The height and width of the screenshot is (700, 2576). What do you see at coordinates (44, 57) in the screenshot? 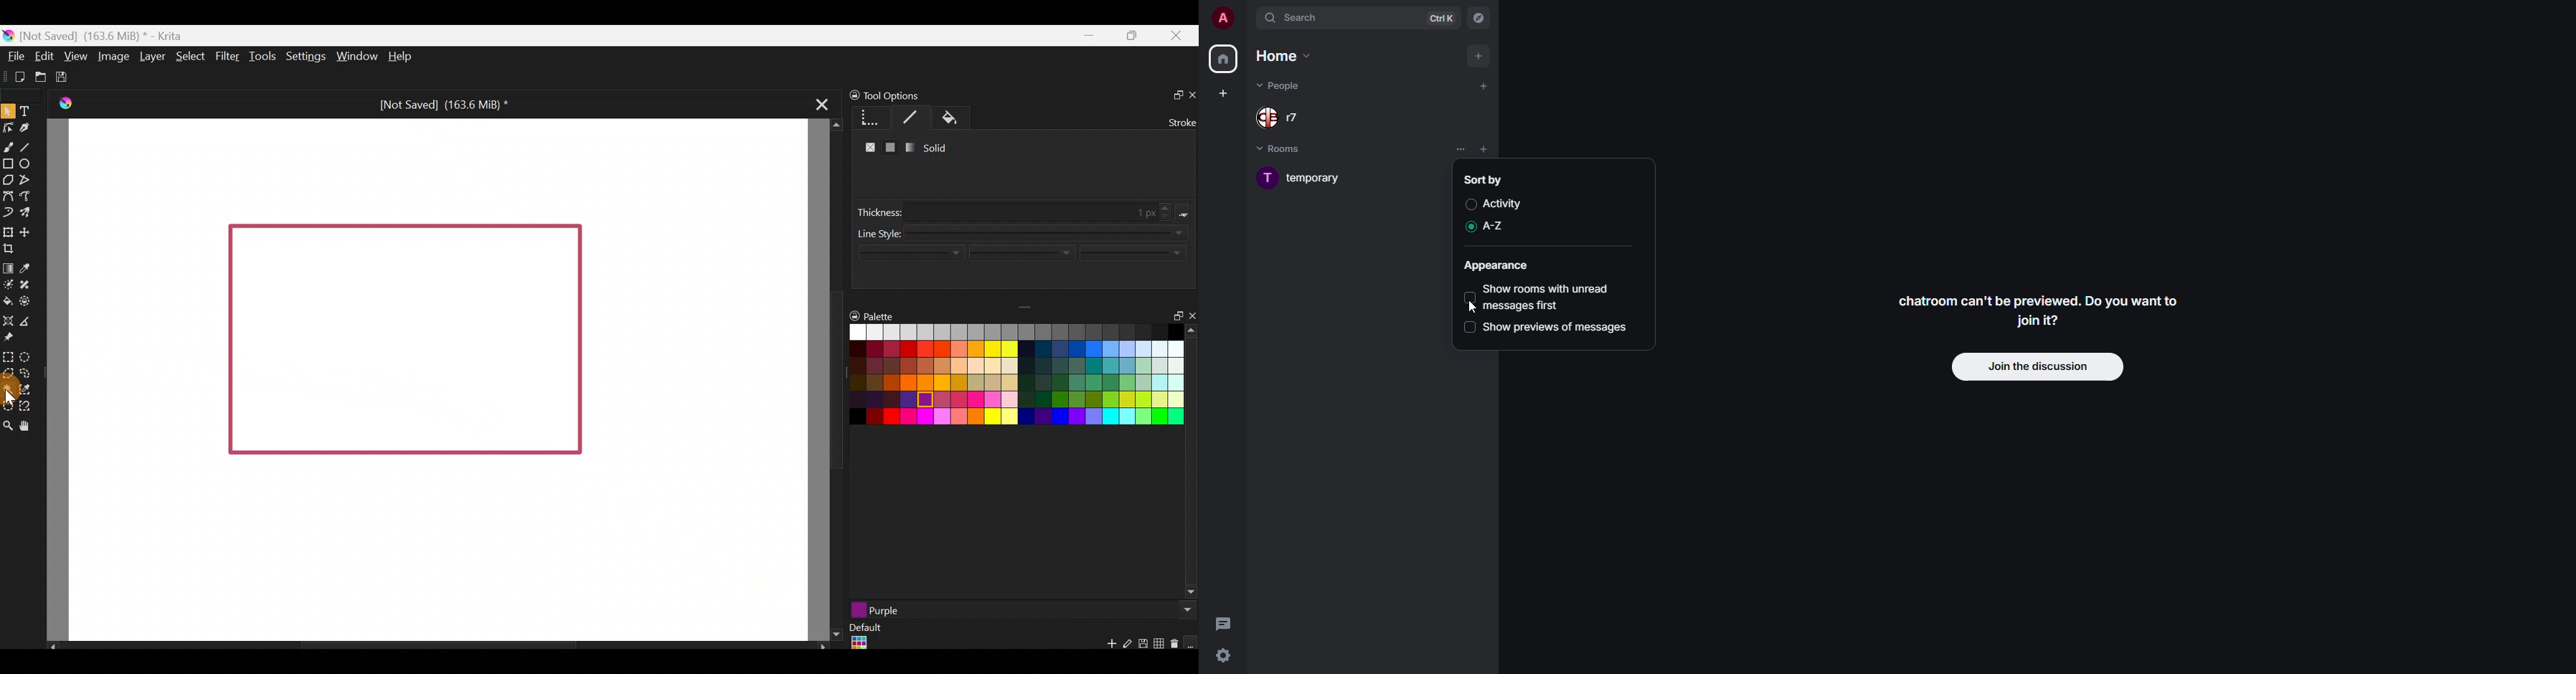
I see `Edit` at bounding box center [44, 57].